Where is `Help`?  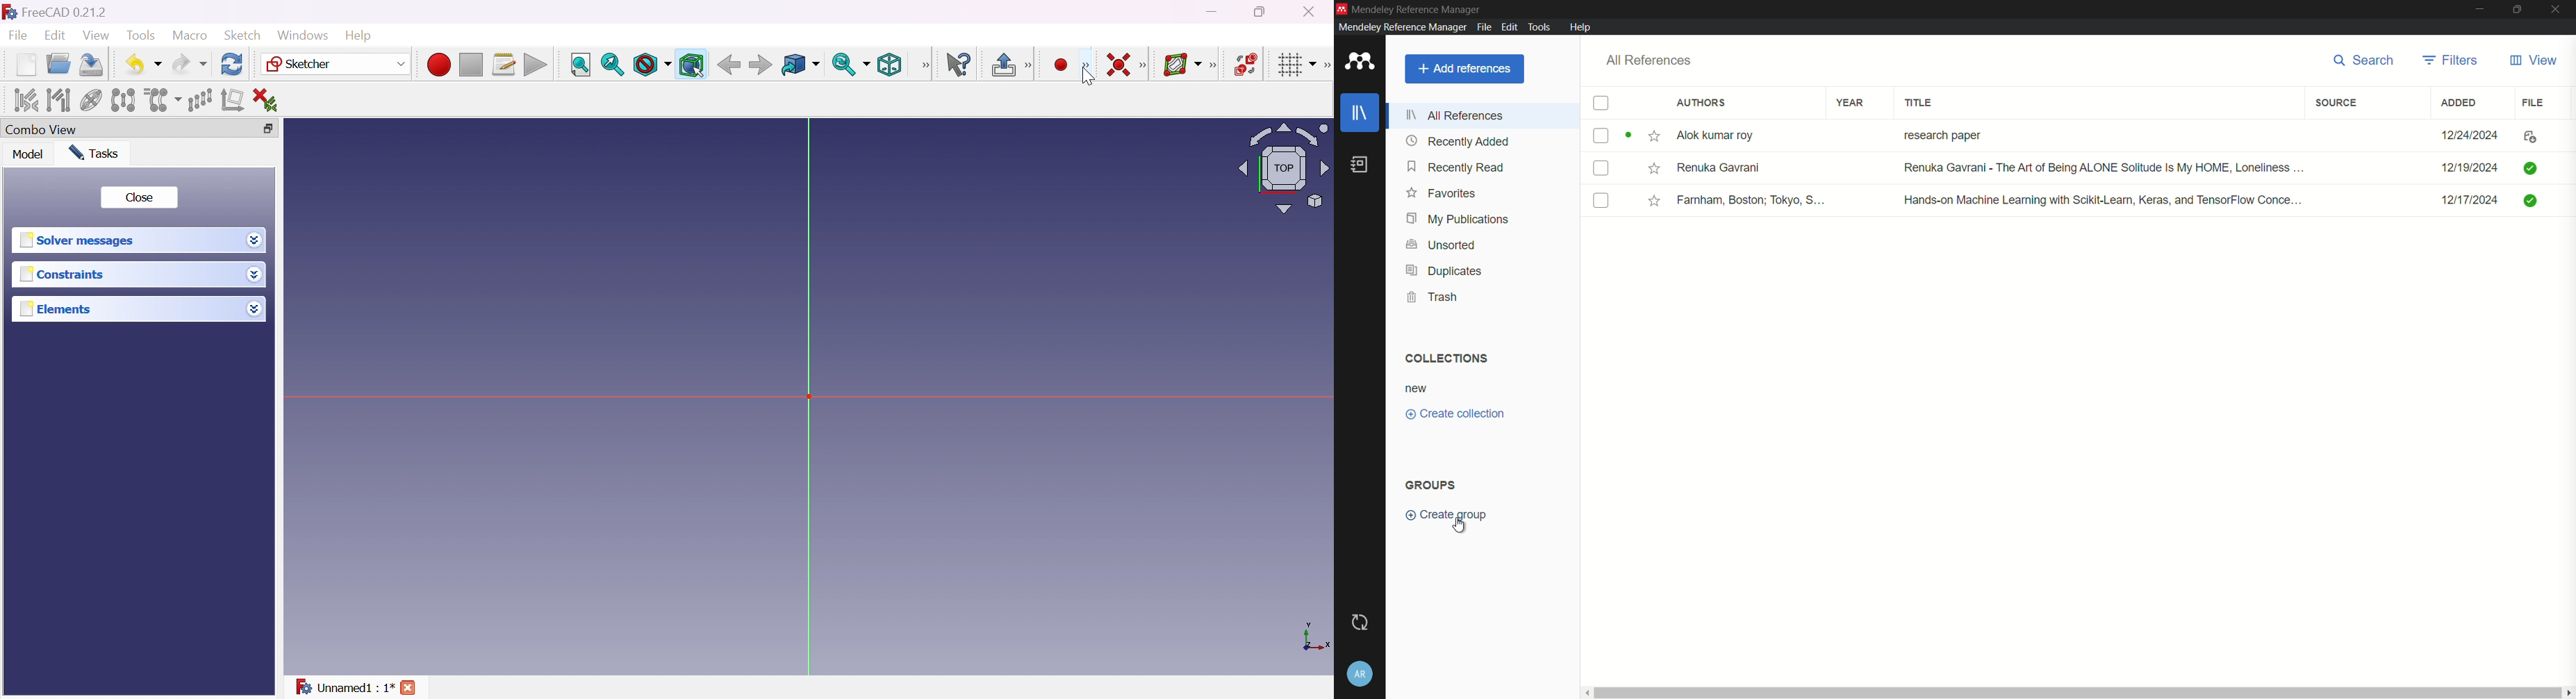 Help is located at coordinates (360, 35).